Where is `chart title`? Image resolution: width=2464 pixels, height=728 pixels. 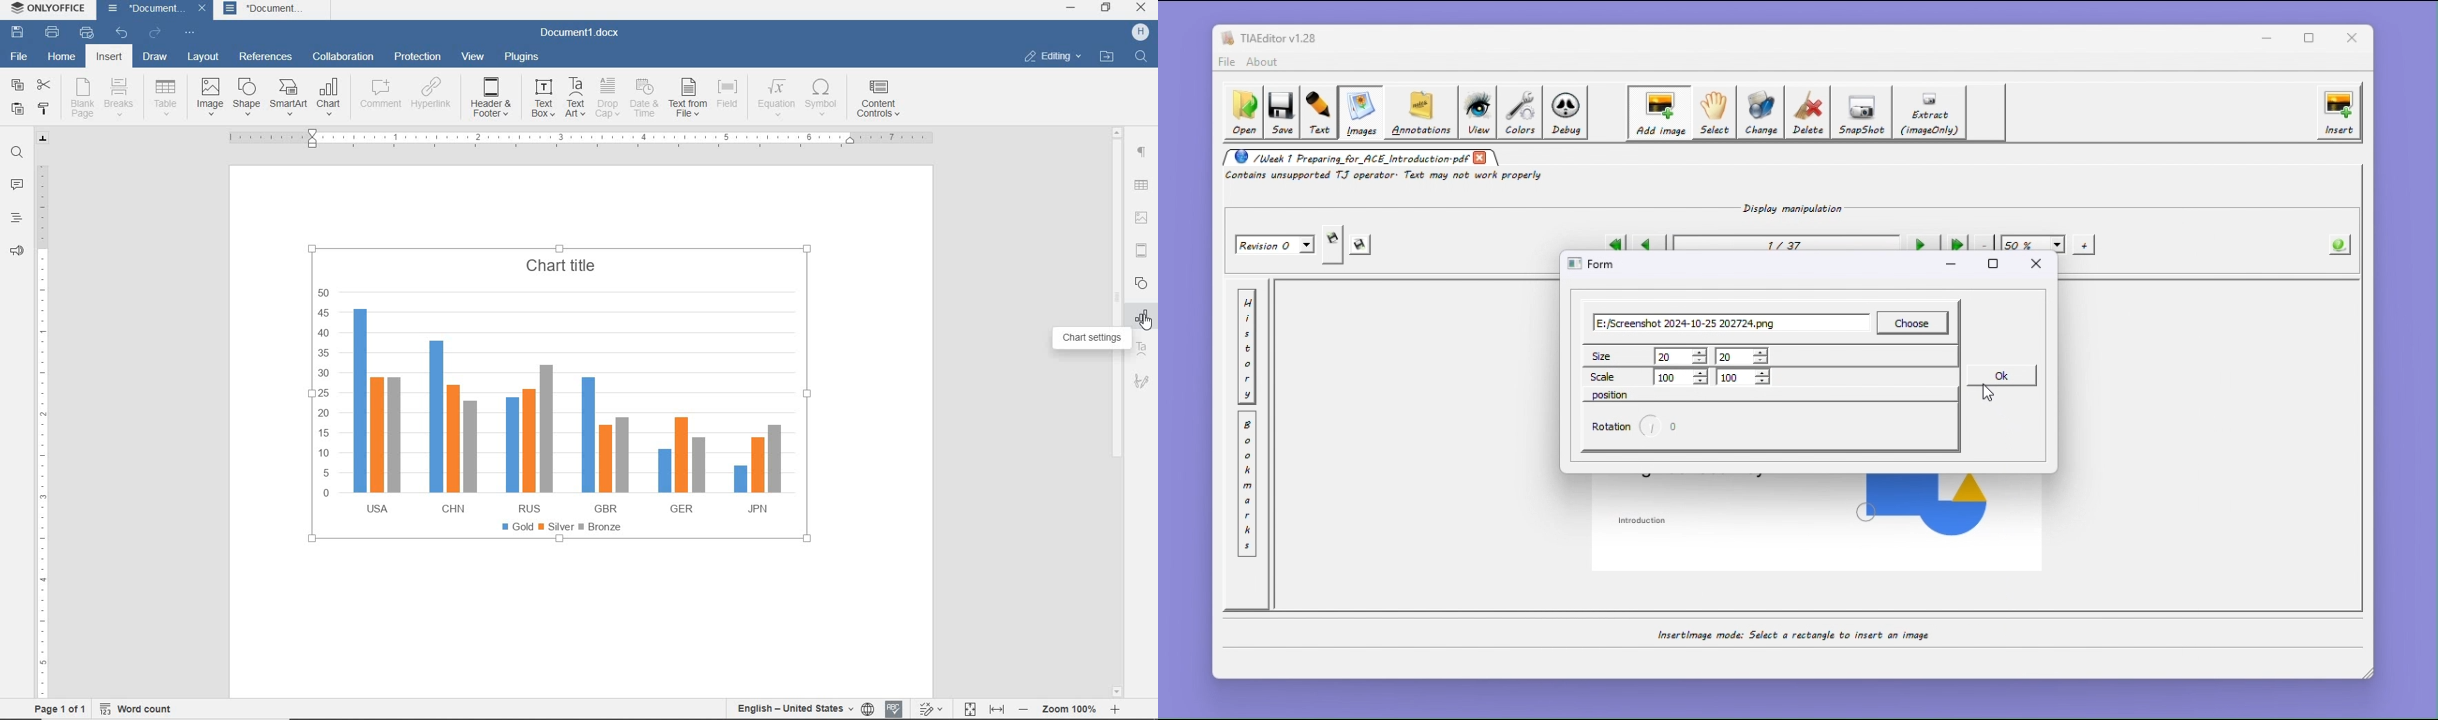
chart title is located at coordinates (560, 266).